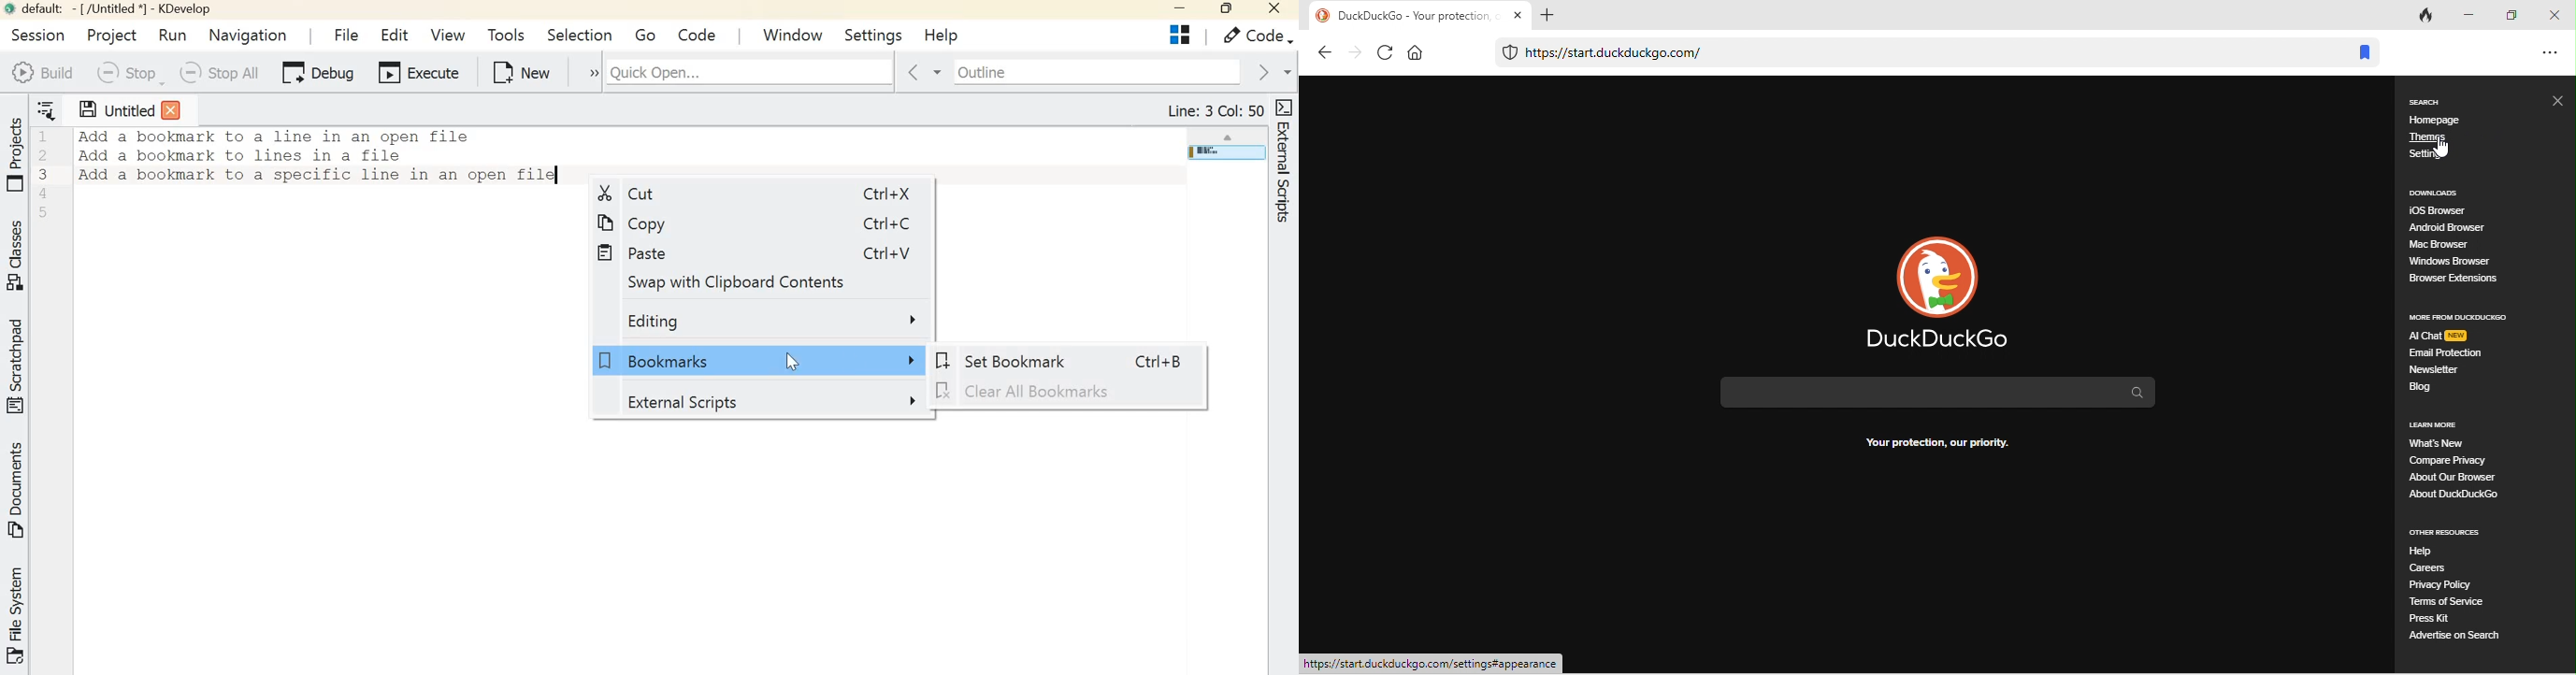  I want to click on Scratchpad, so click(18, 367).